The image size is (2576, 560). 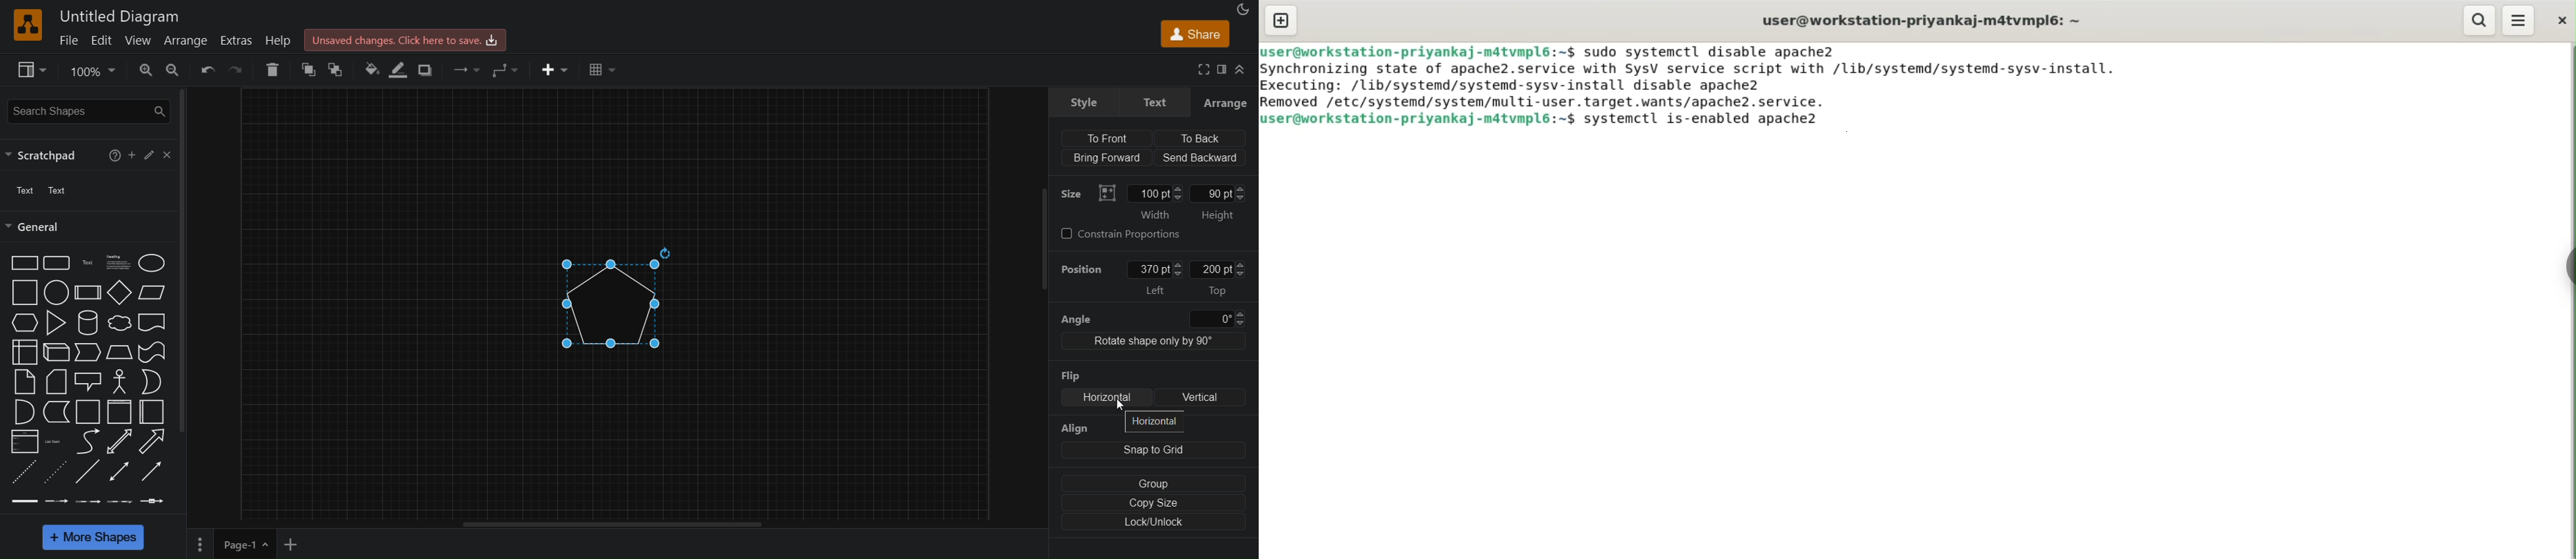 I want to click on Curve, so click(x=89, y=442).